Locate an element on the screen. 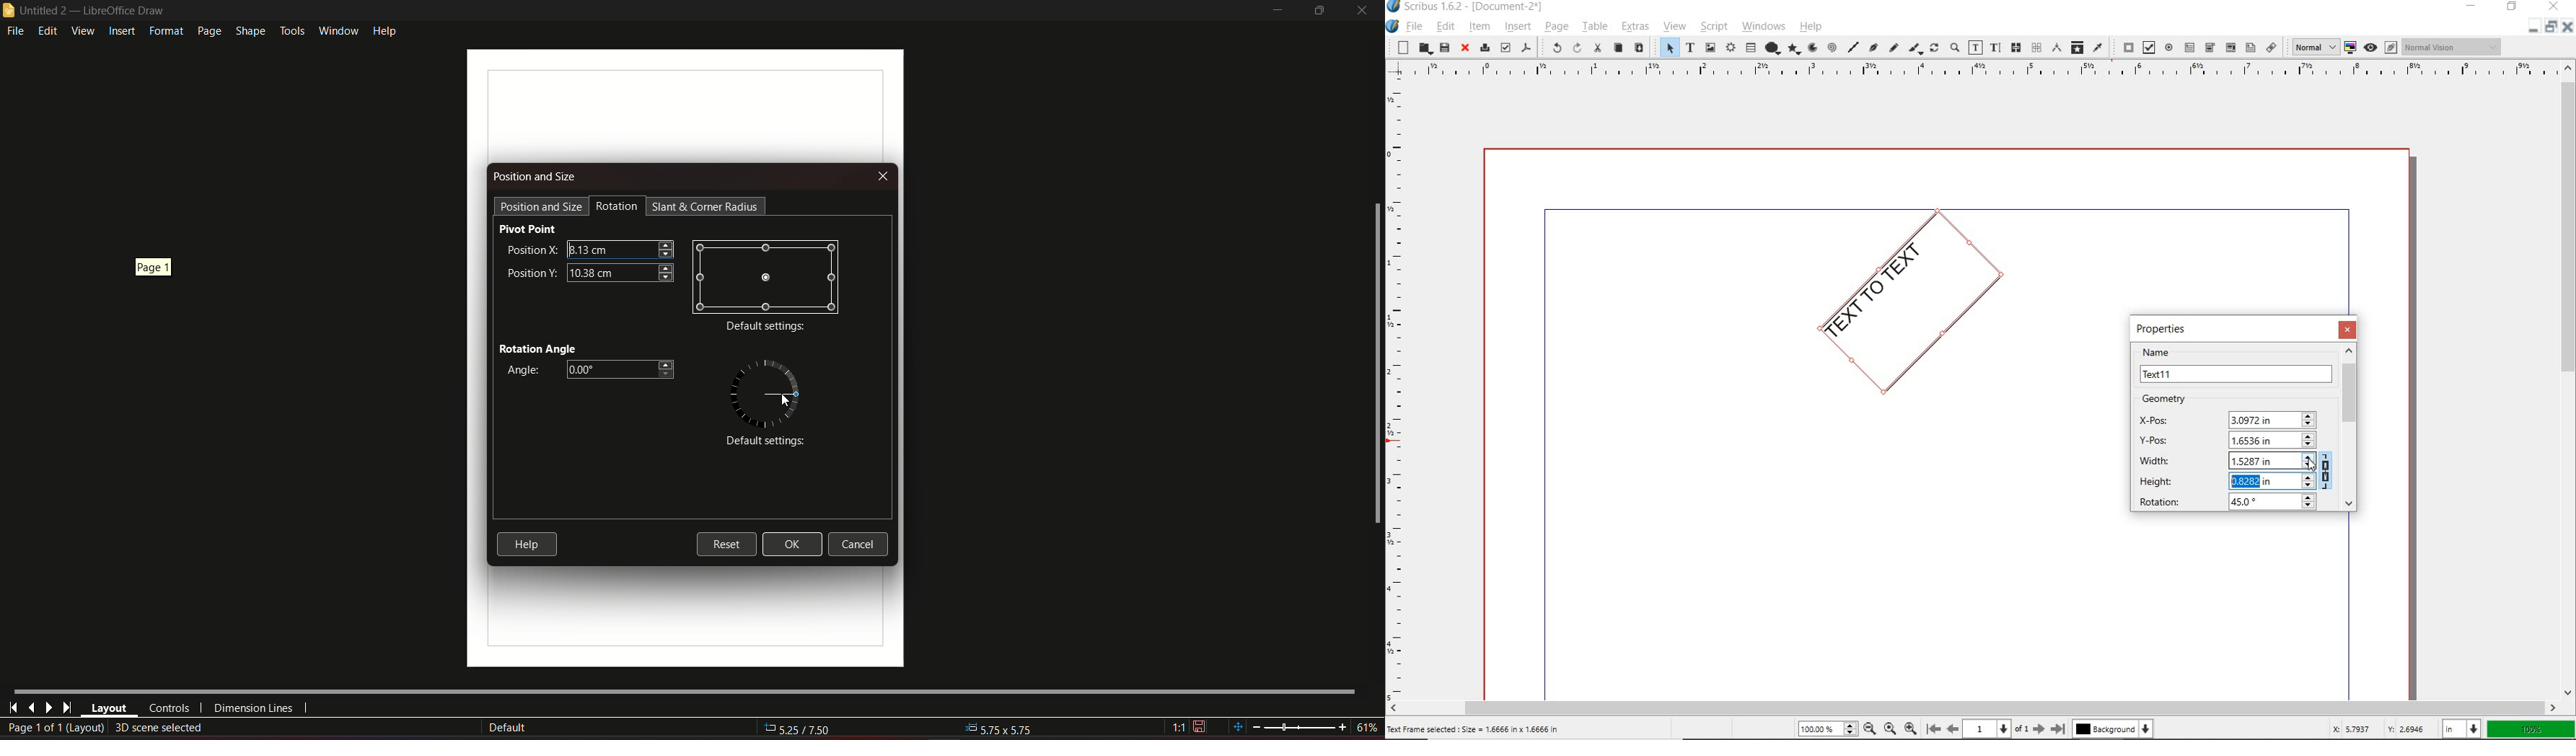 The image size is (2576, 756). save as pdf is located at coordinates (1526, 49).